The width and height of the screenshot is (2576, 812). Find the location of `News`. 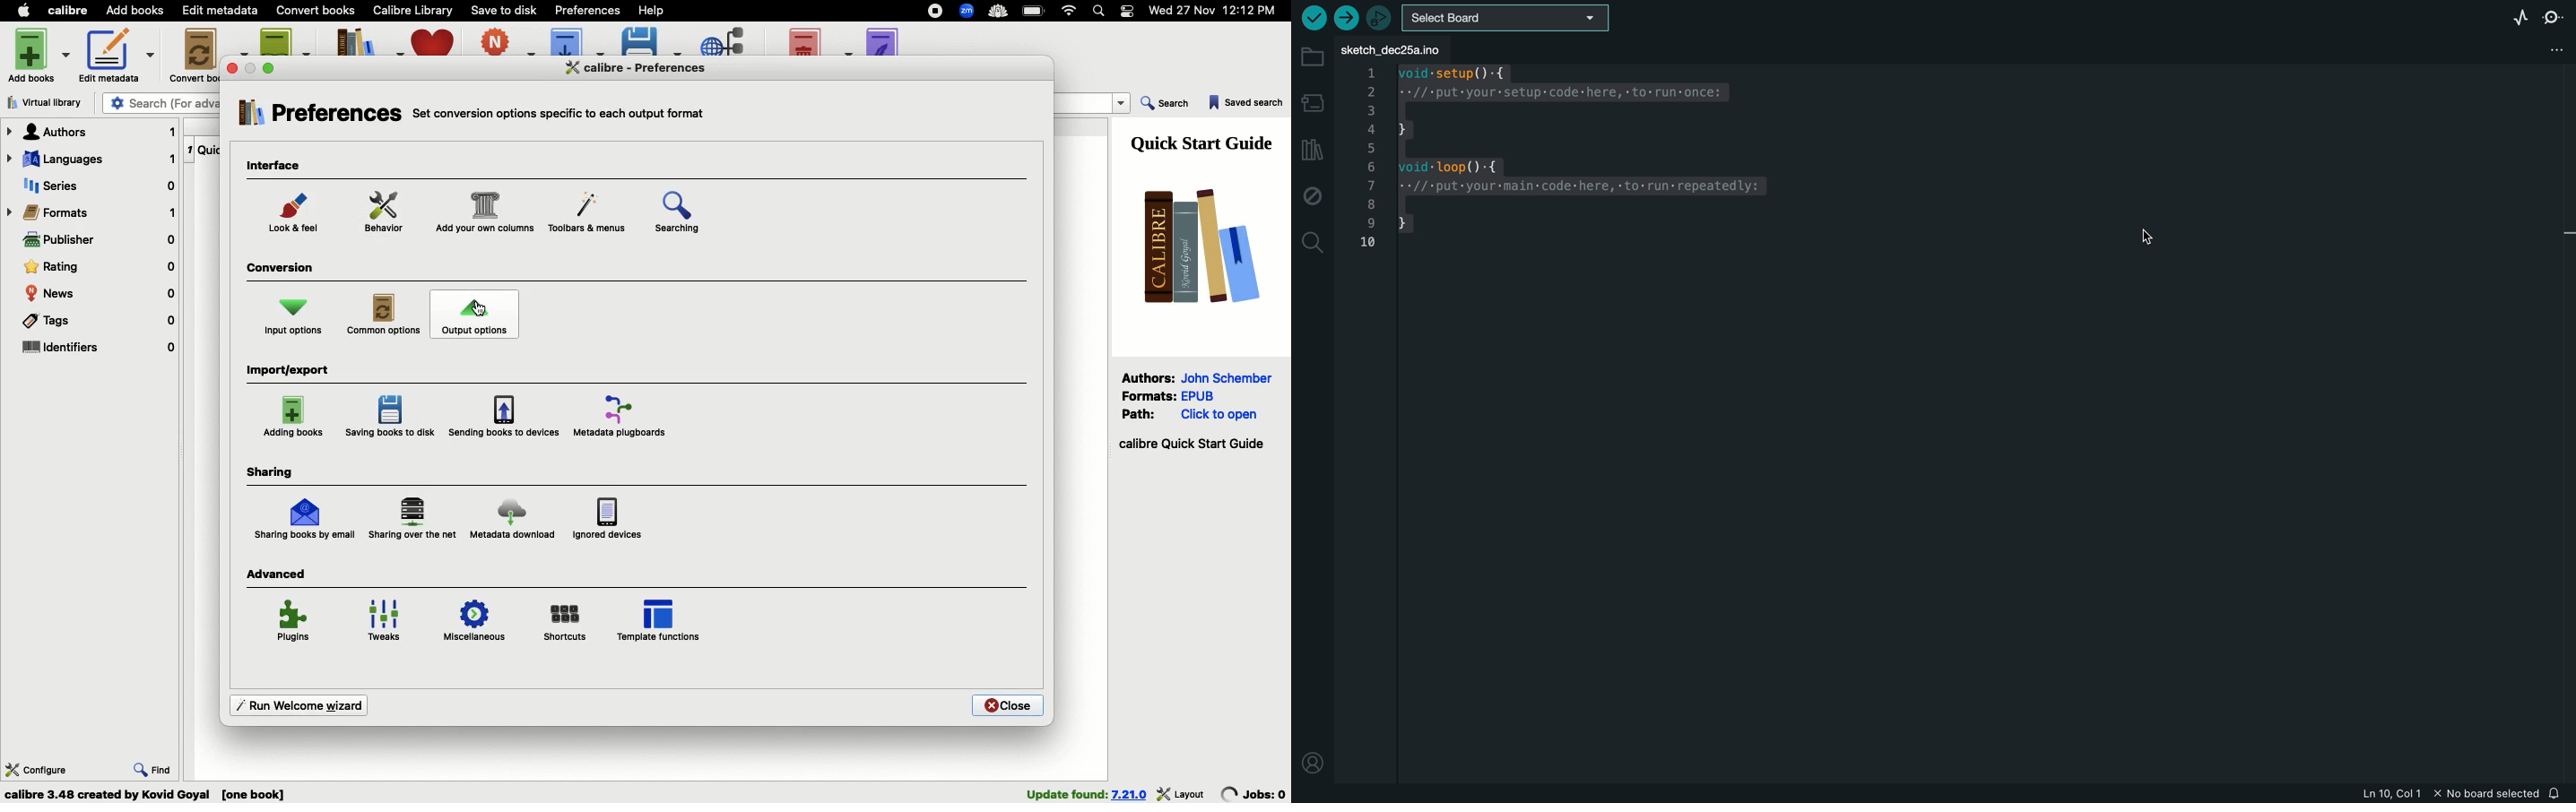

News is located at coordinates (100, 294).